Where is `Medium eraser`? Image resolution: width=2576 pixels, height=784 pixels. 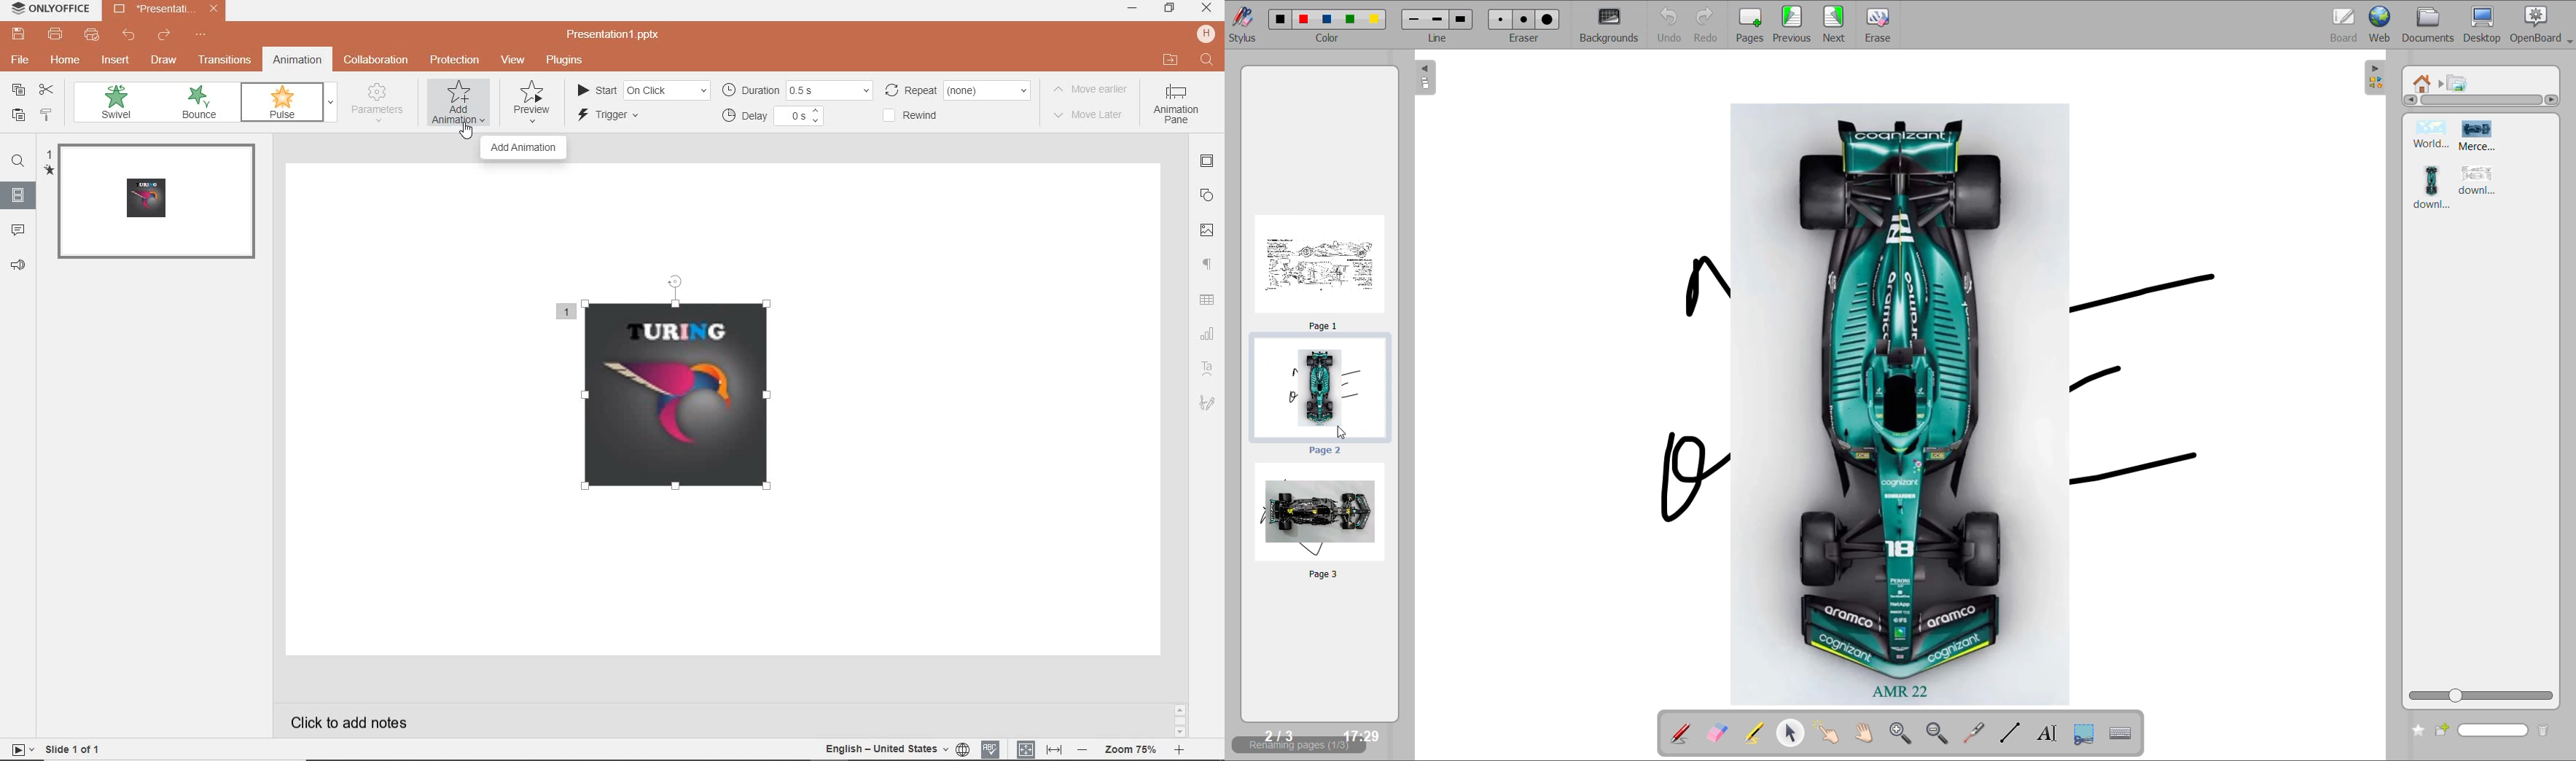
Medium eraser is located at coordinates (1526, 18).